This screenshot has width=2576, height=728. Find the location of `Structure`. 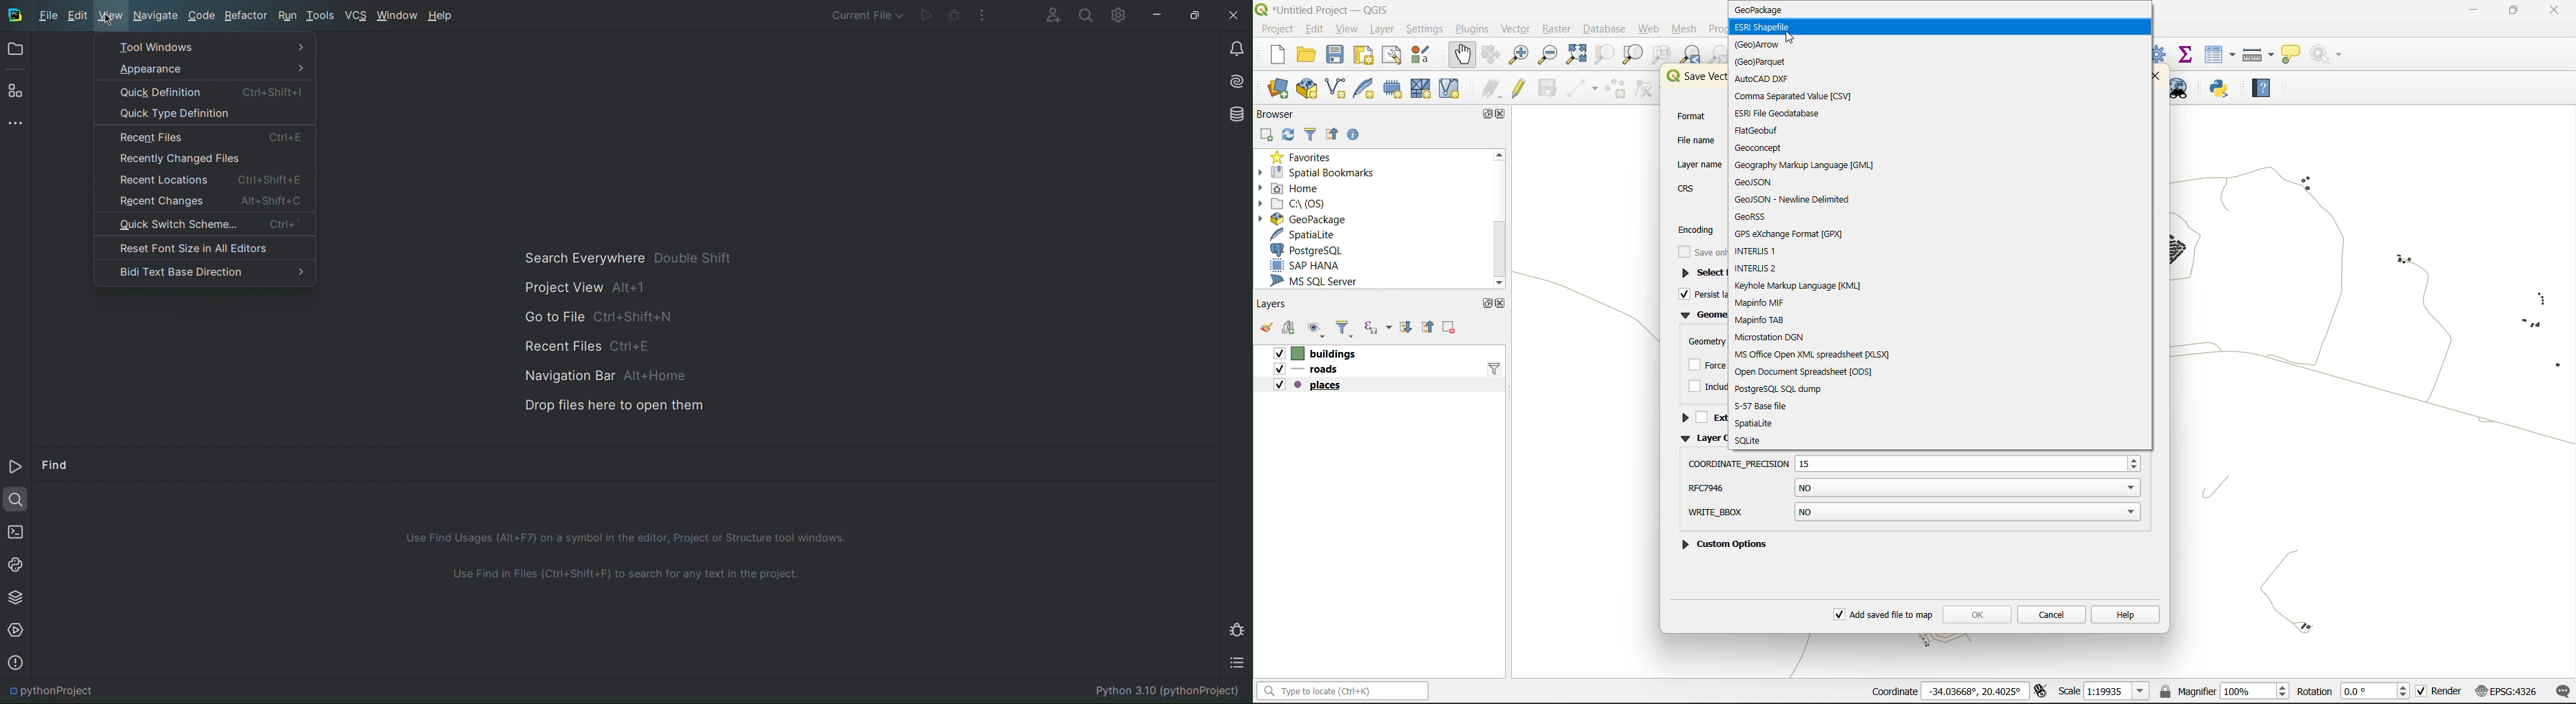

Structure is located at coordinates (13, 89).